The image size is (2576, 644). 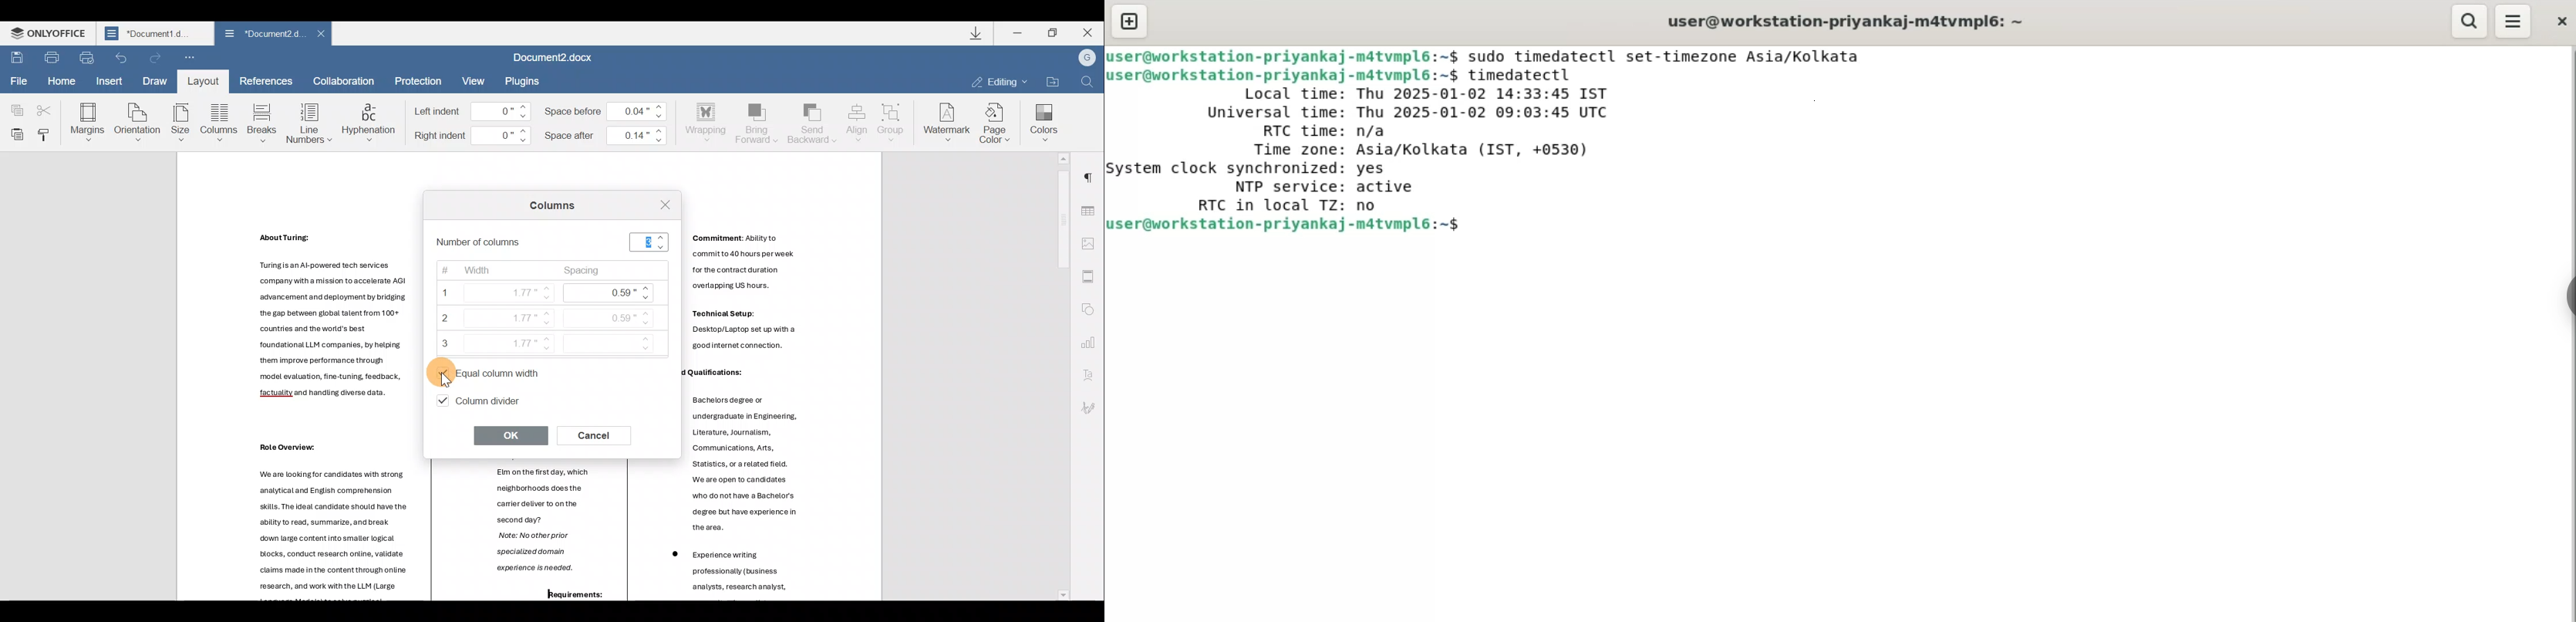 What do you see at coordinates (751, 468) in the screenshot?
I see `` at bounding box center [751, 468].